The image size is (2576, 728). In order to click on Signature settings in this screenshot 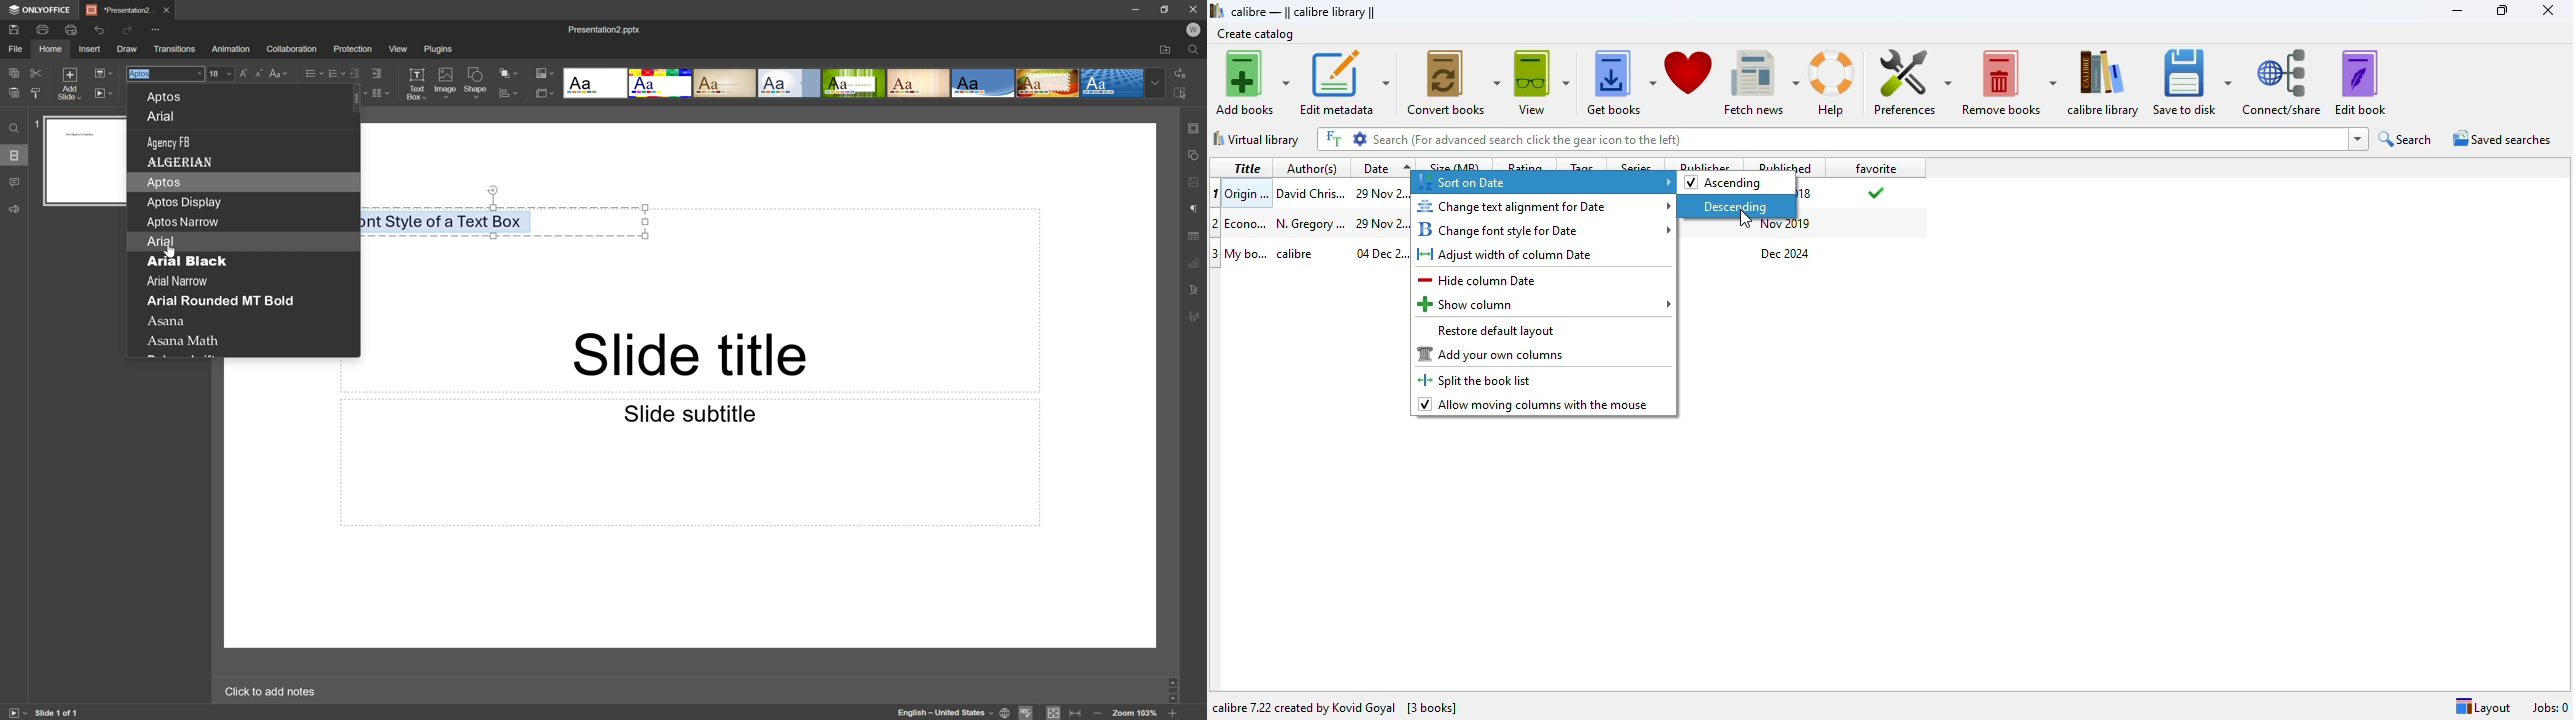, I will do `click(1198, 317)`.